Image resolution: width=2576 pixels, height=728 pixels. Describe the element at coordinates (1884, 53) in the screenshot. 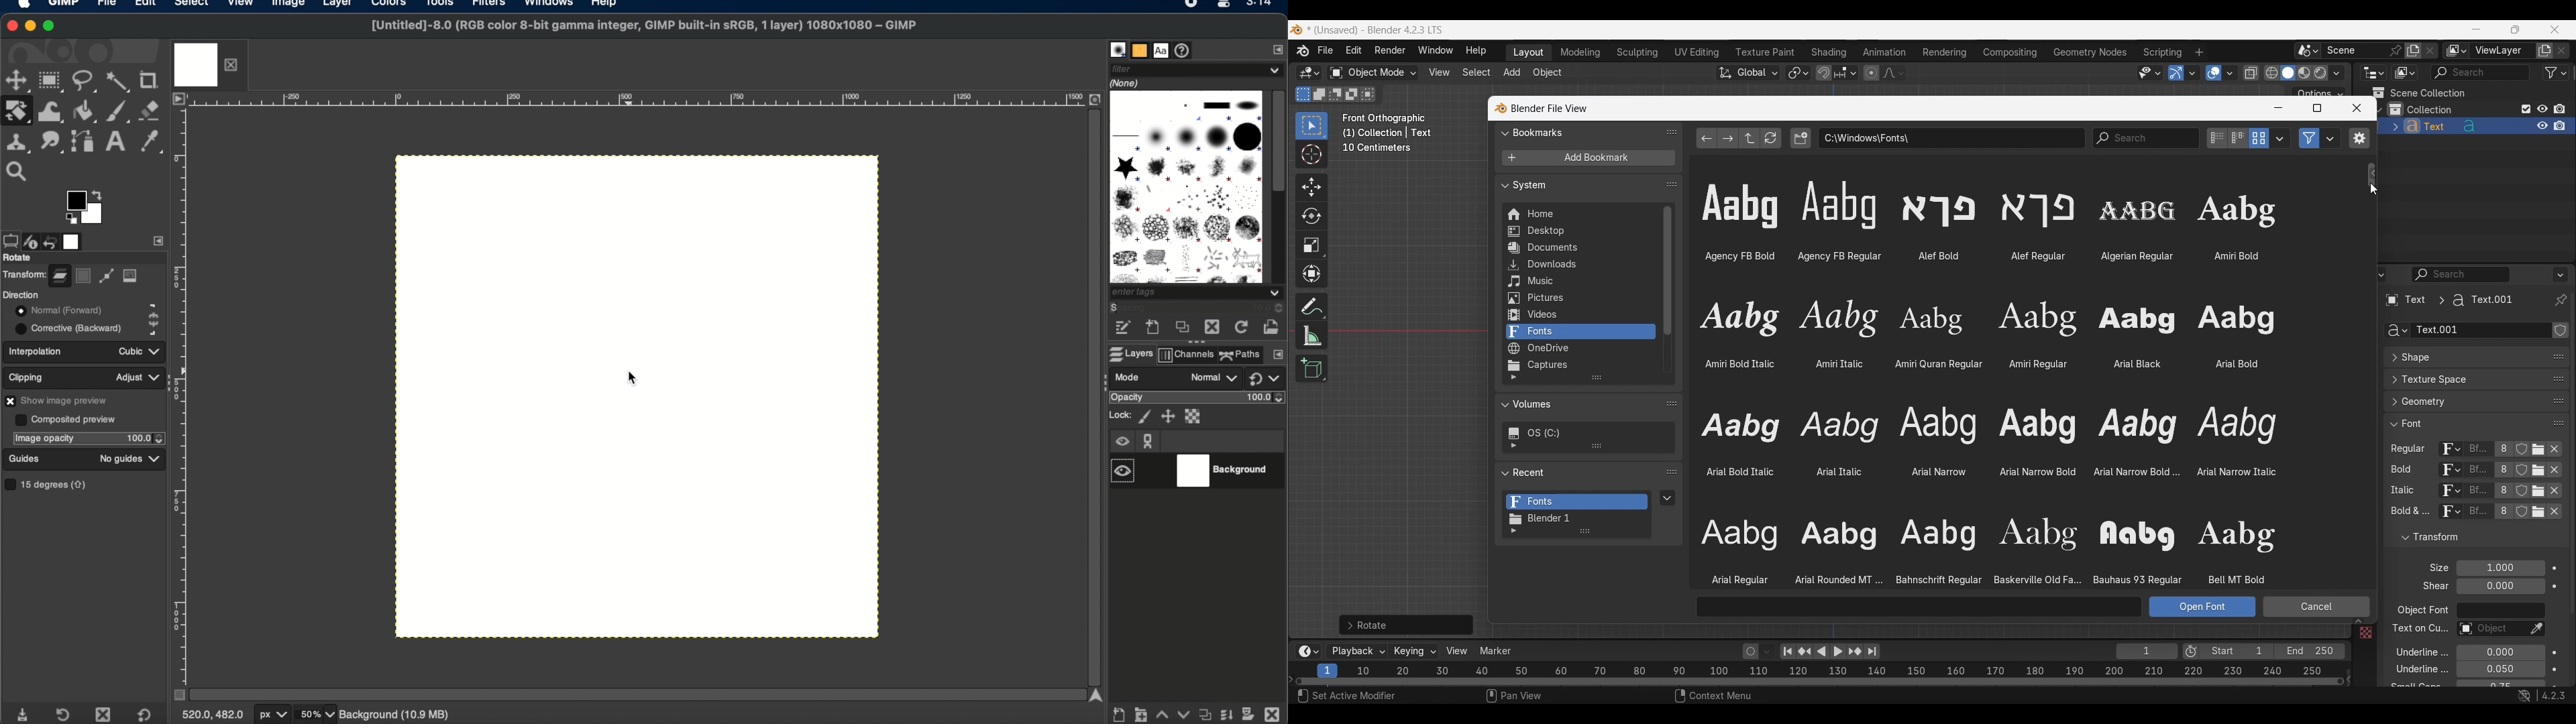

I see `Animation workspace` at that location.